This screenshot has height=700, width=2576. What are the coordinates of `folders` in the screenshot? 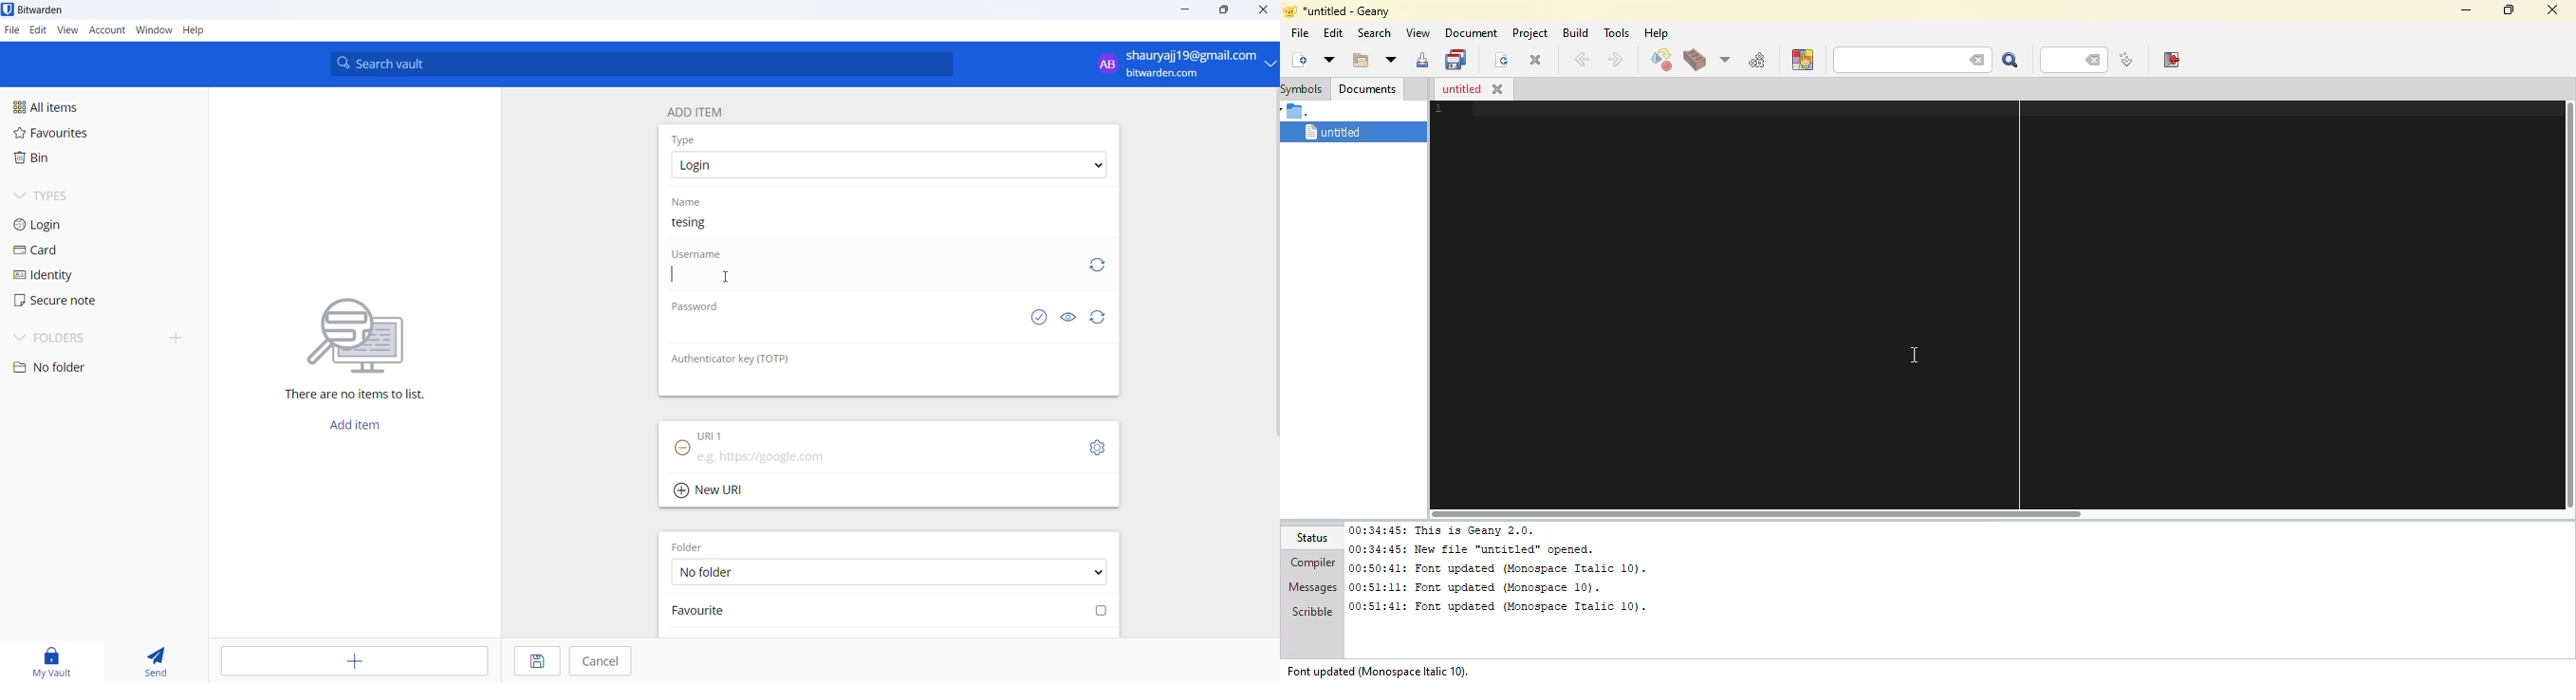 It's located at (80, 339).